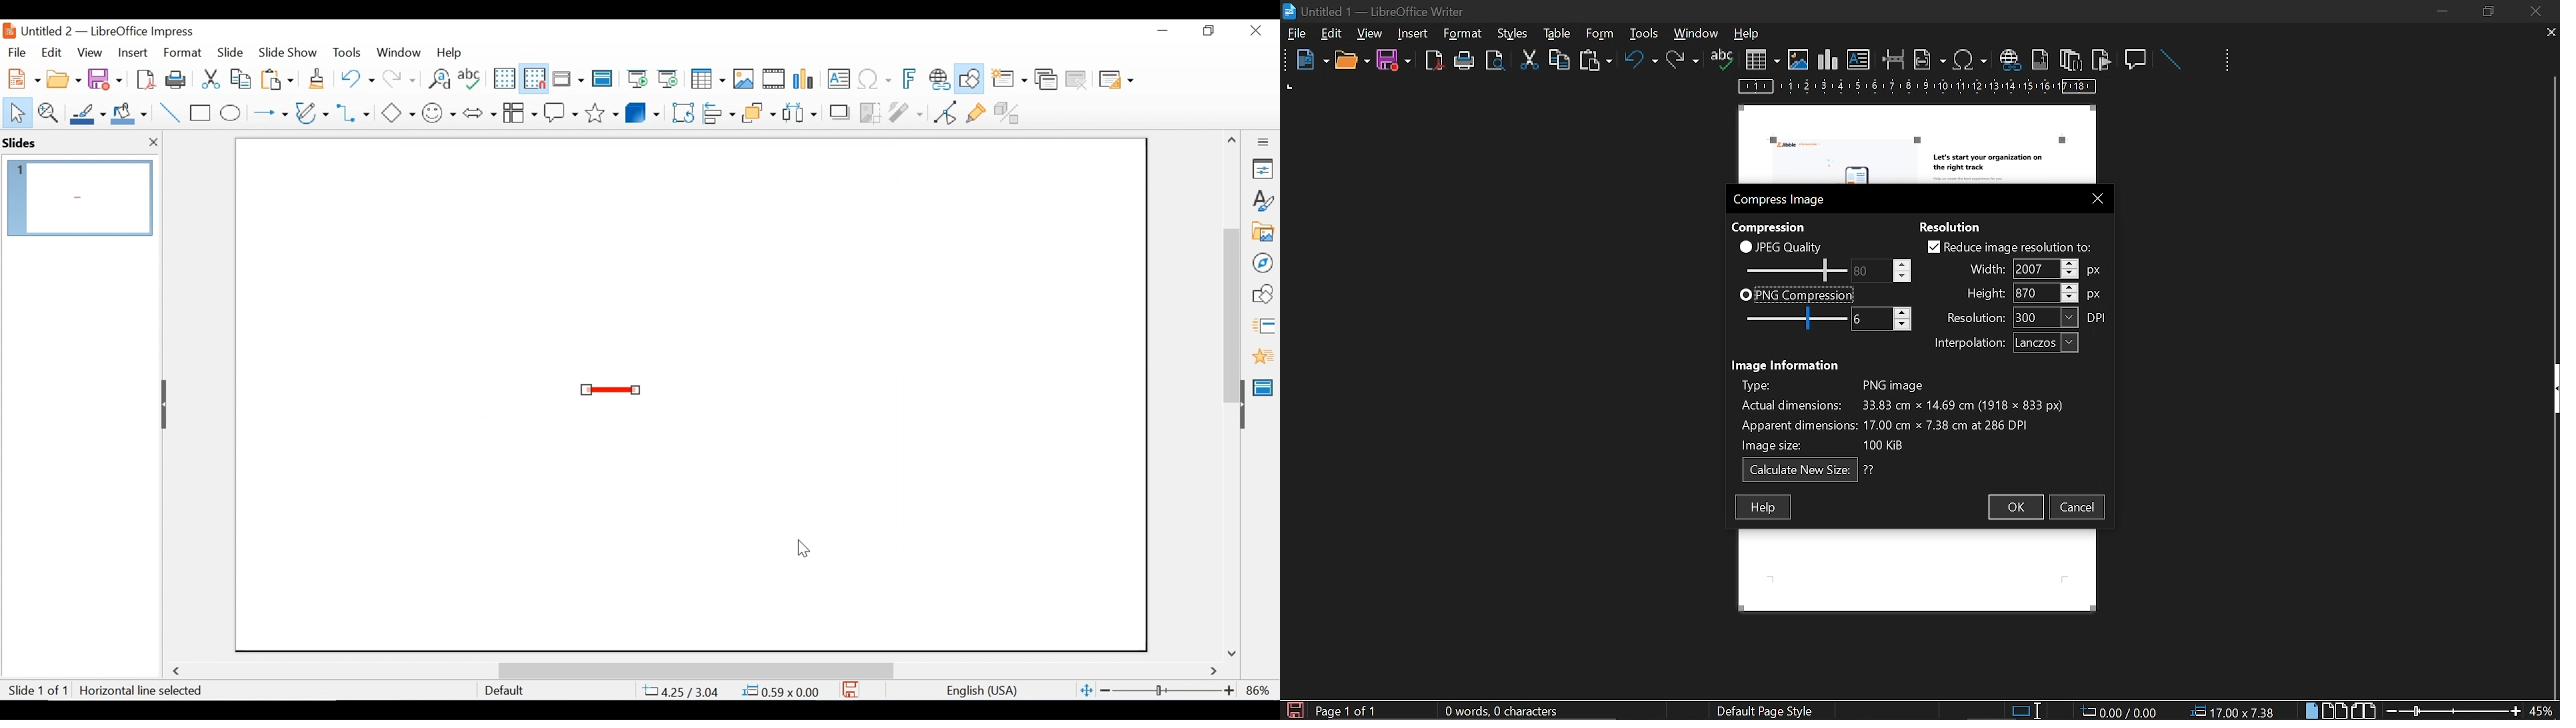 The height and width of the screenshot is (728, 2576). What do you see at coordinates (281, 79) in the screenshot?
I see `Paste` at bounding box center [281, 79].